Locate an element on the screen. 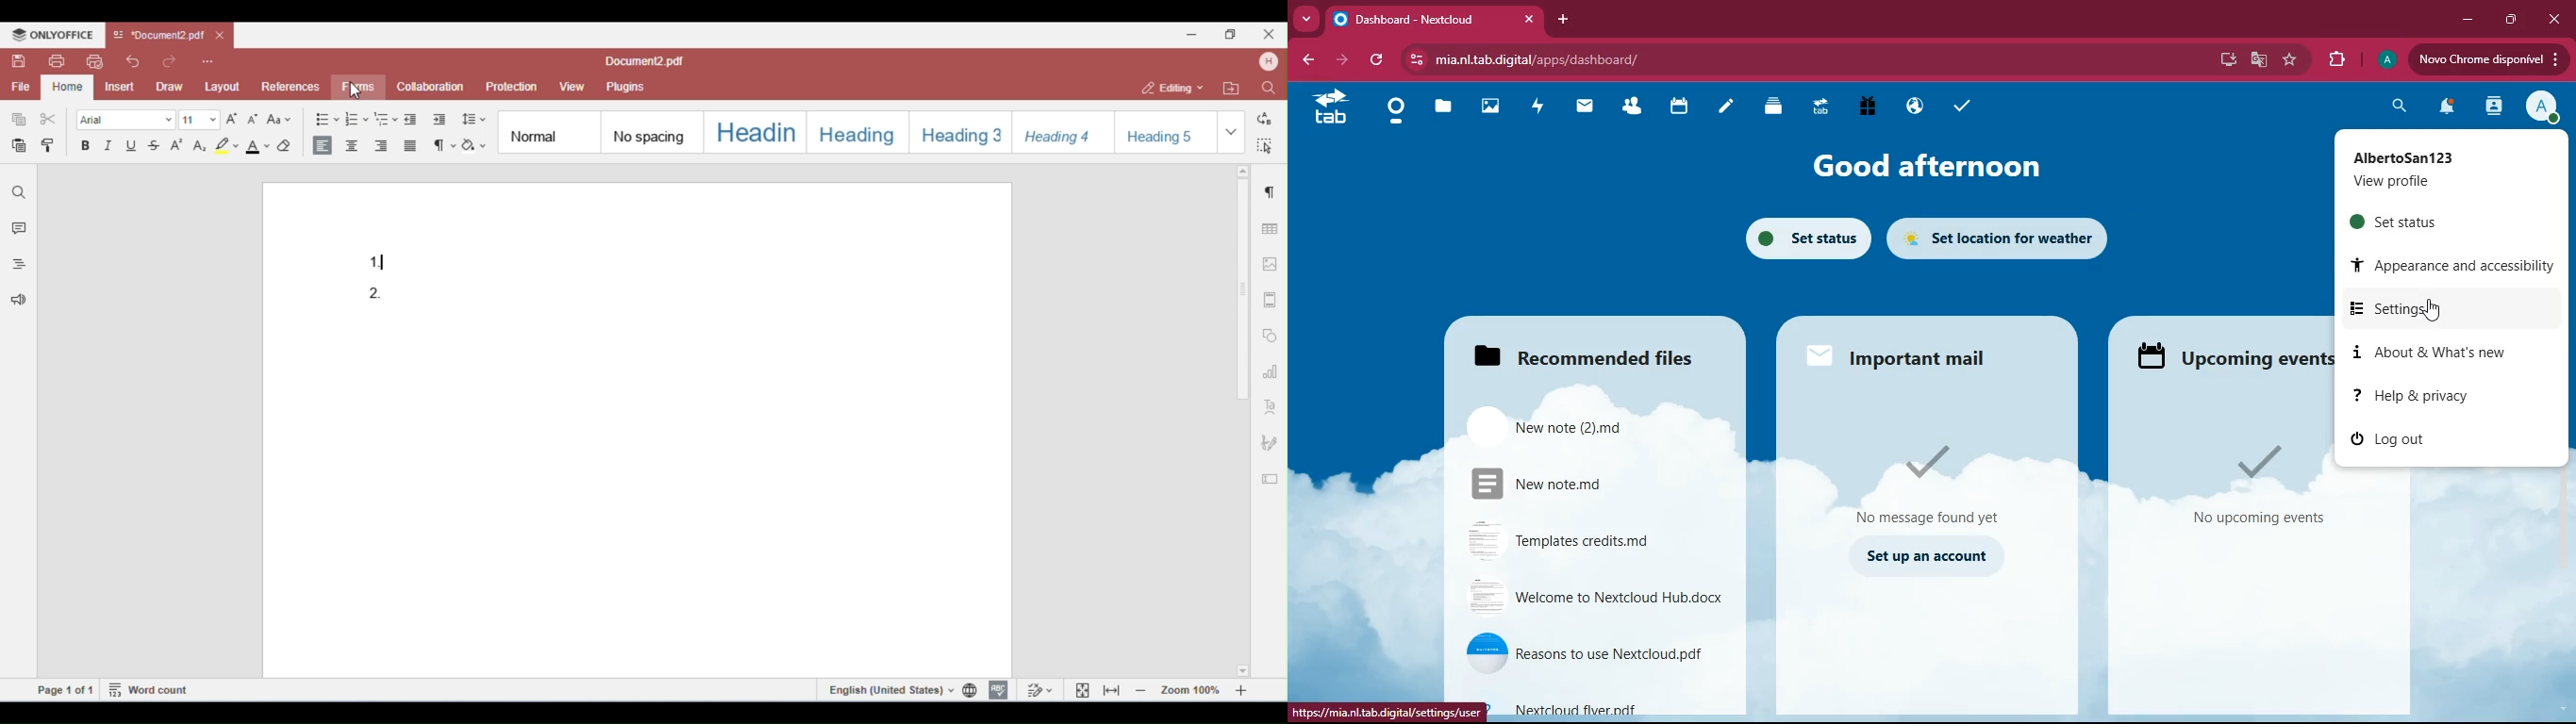  about is located at coordinates (2444, 354).